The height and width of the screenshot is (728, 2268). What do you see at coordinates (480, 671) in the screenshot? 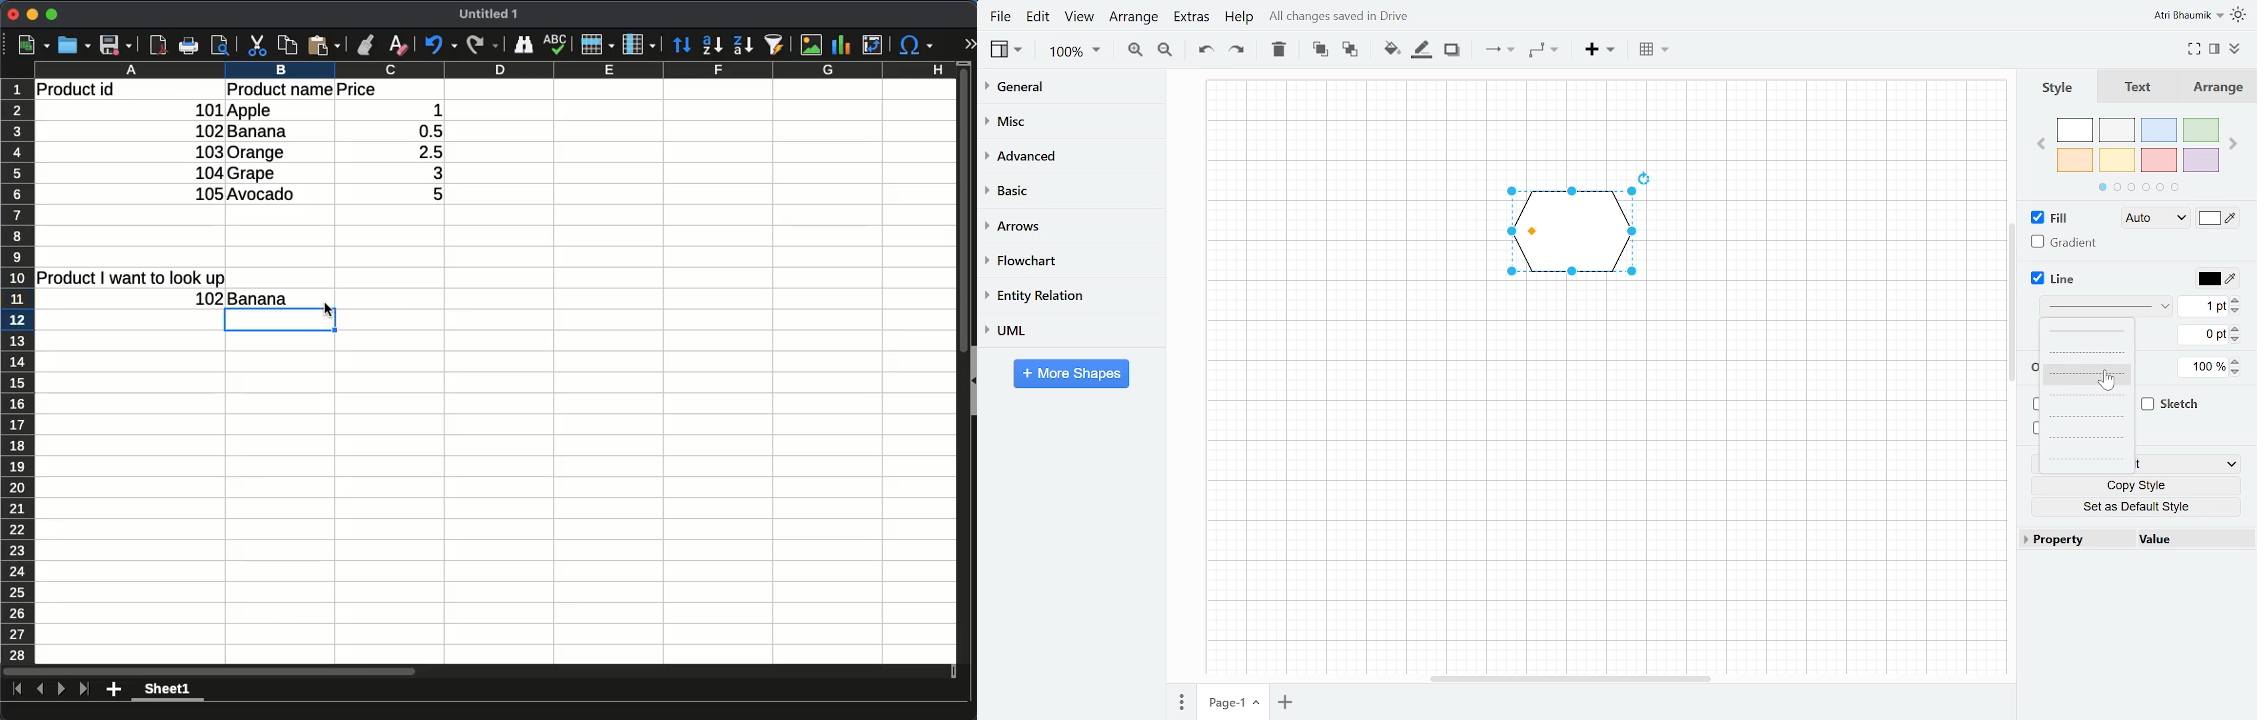
I see `Horizontal scroll` at bounding box center [480, 671].